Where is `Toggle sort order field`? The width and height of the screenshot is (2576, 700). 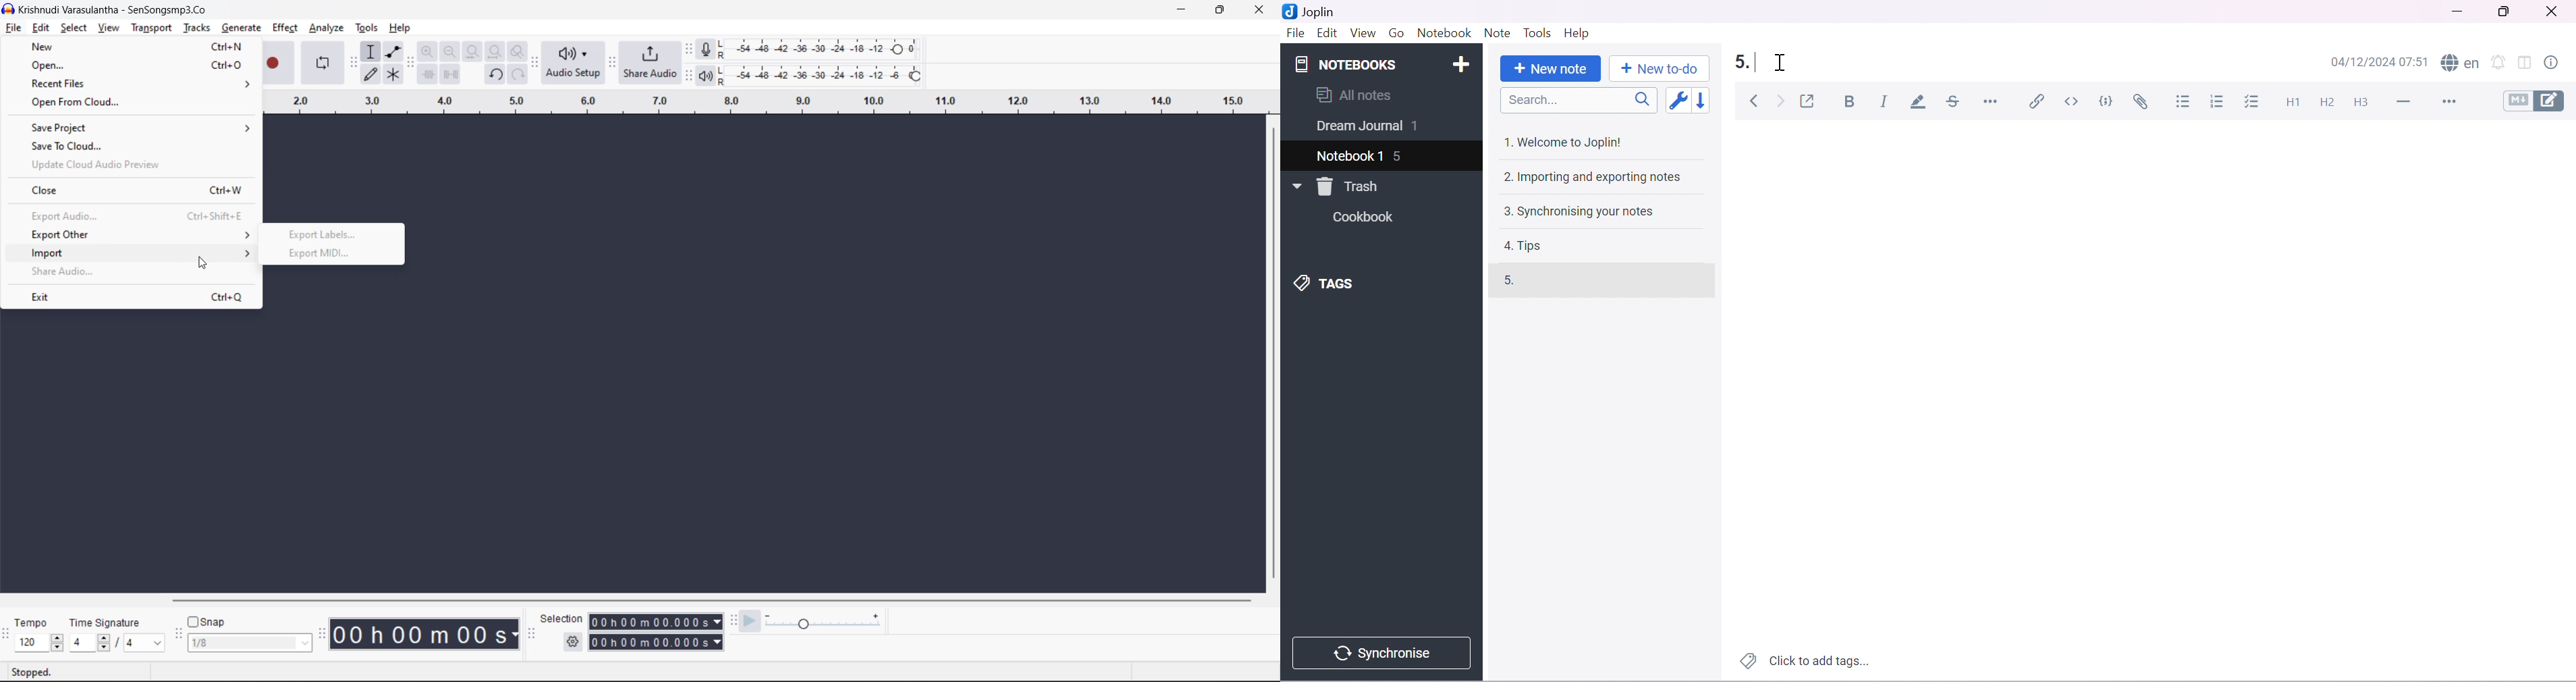
Toggle sort order field is located at coordinates (1680, 102).